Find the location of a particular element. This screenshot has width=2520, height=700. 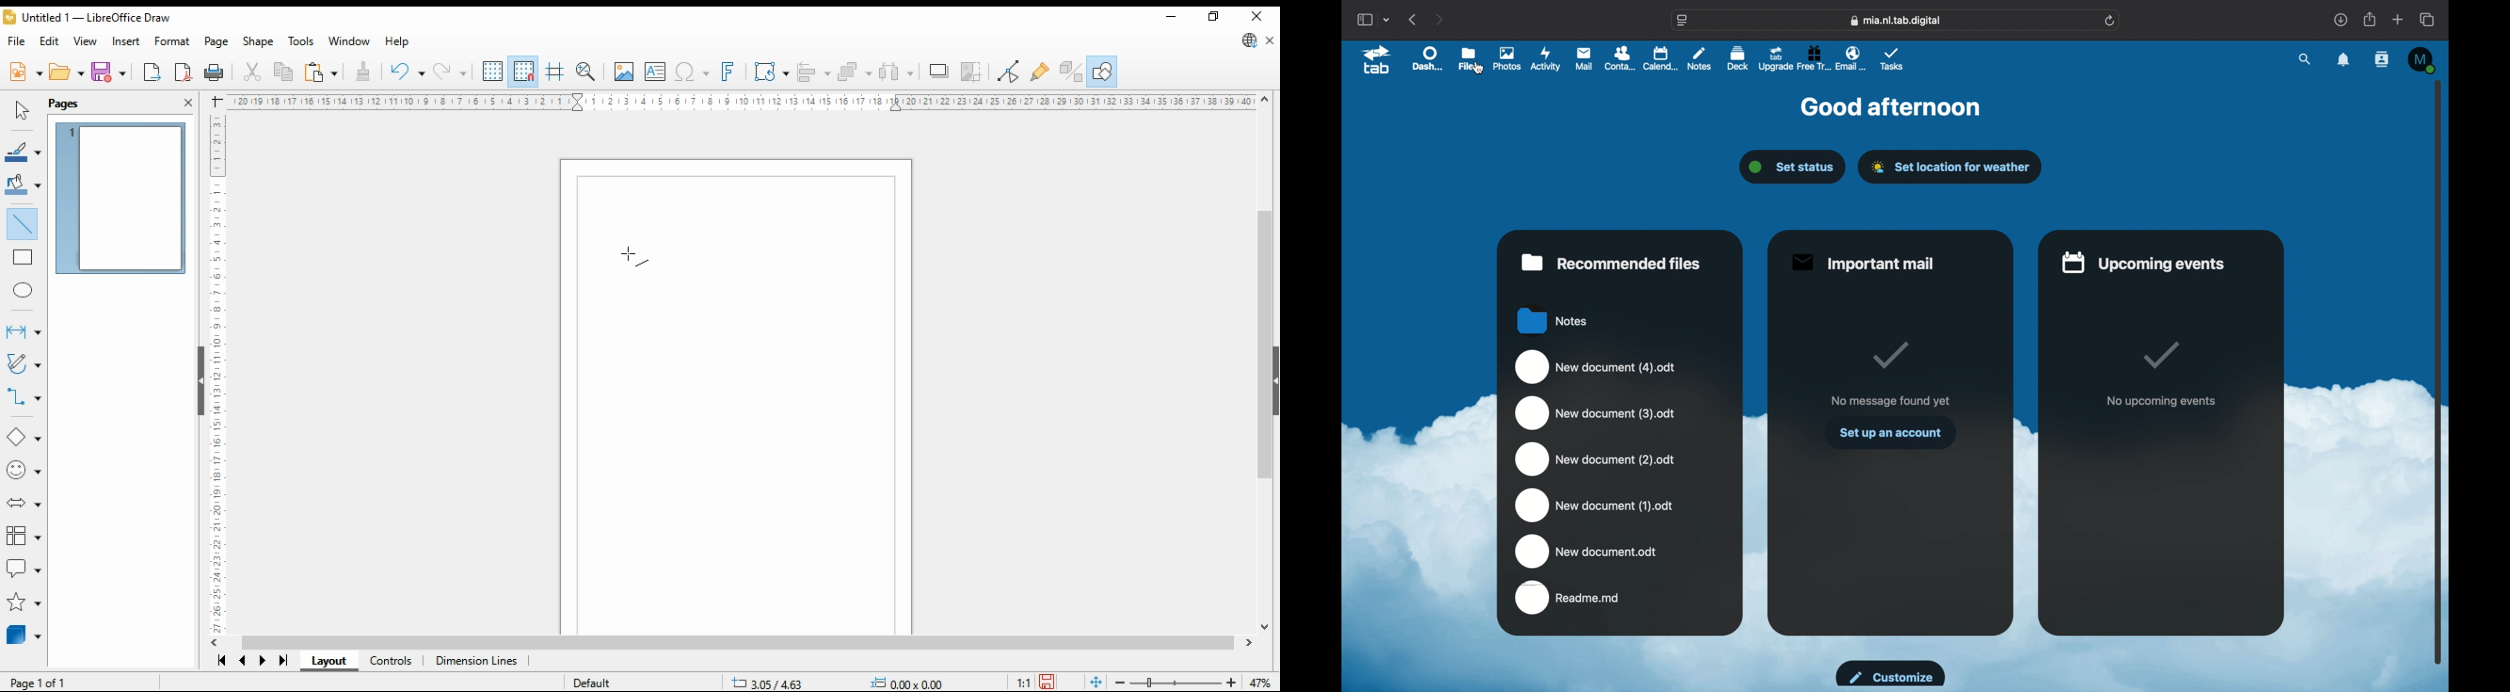

important mail is located at coordinates (1863, 262).